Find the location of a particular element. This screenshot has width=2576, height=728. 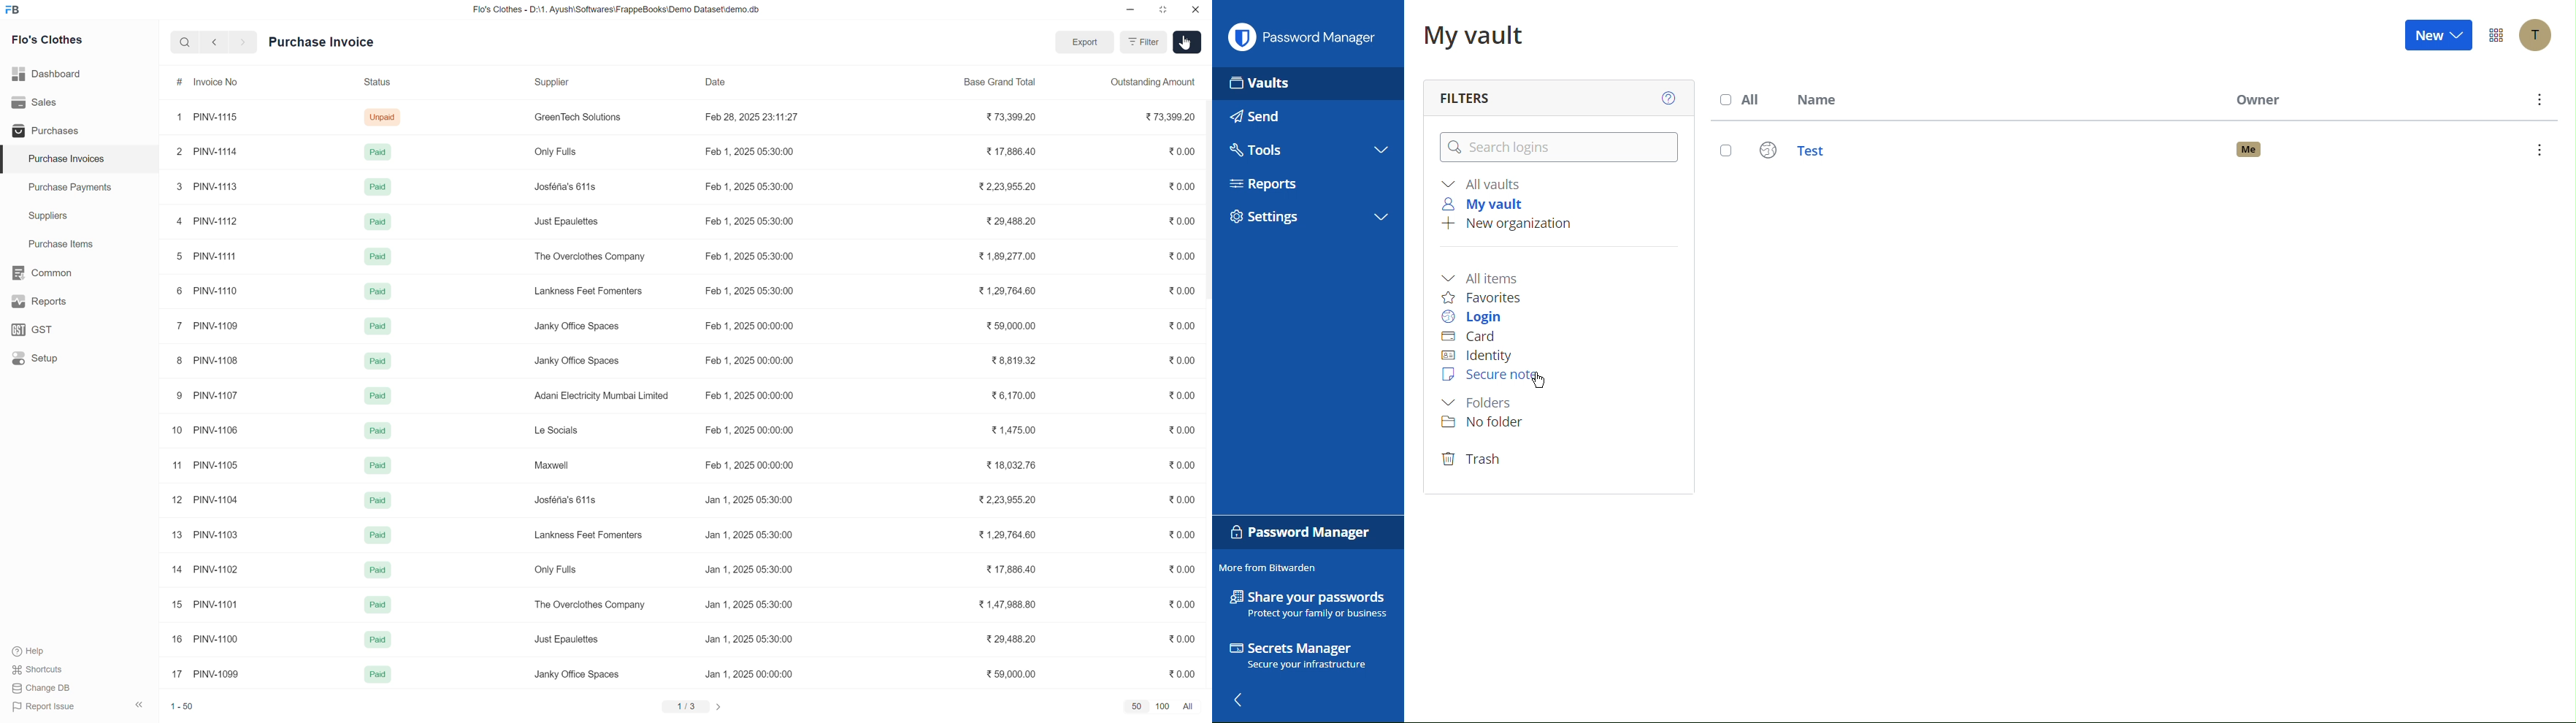

0.00 is located at coordinates (1185, 256).